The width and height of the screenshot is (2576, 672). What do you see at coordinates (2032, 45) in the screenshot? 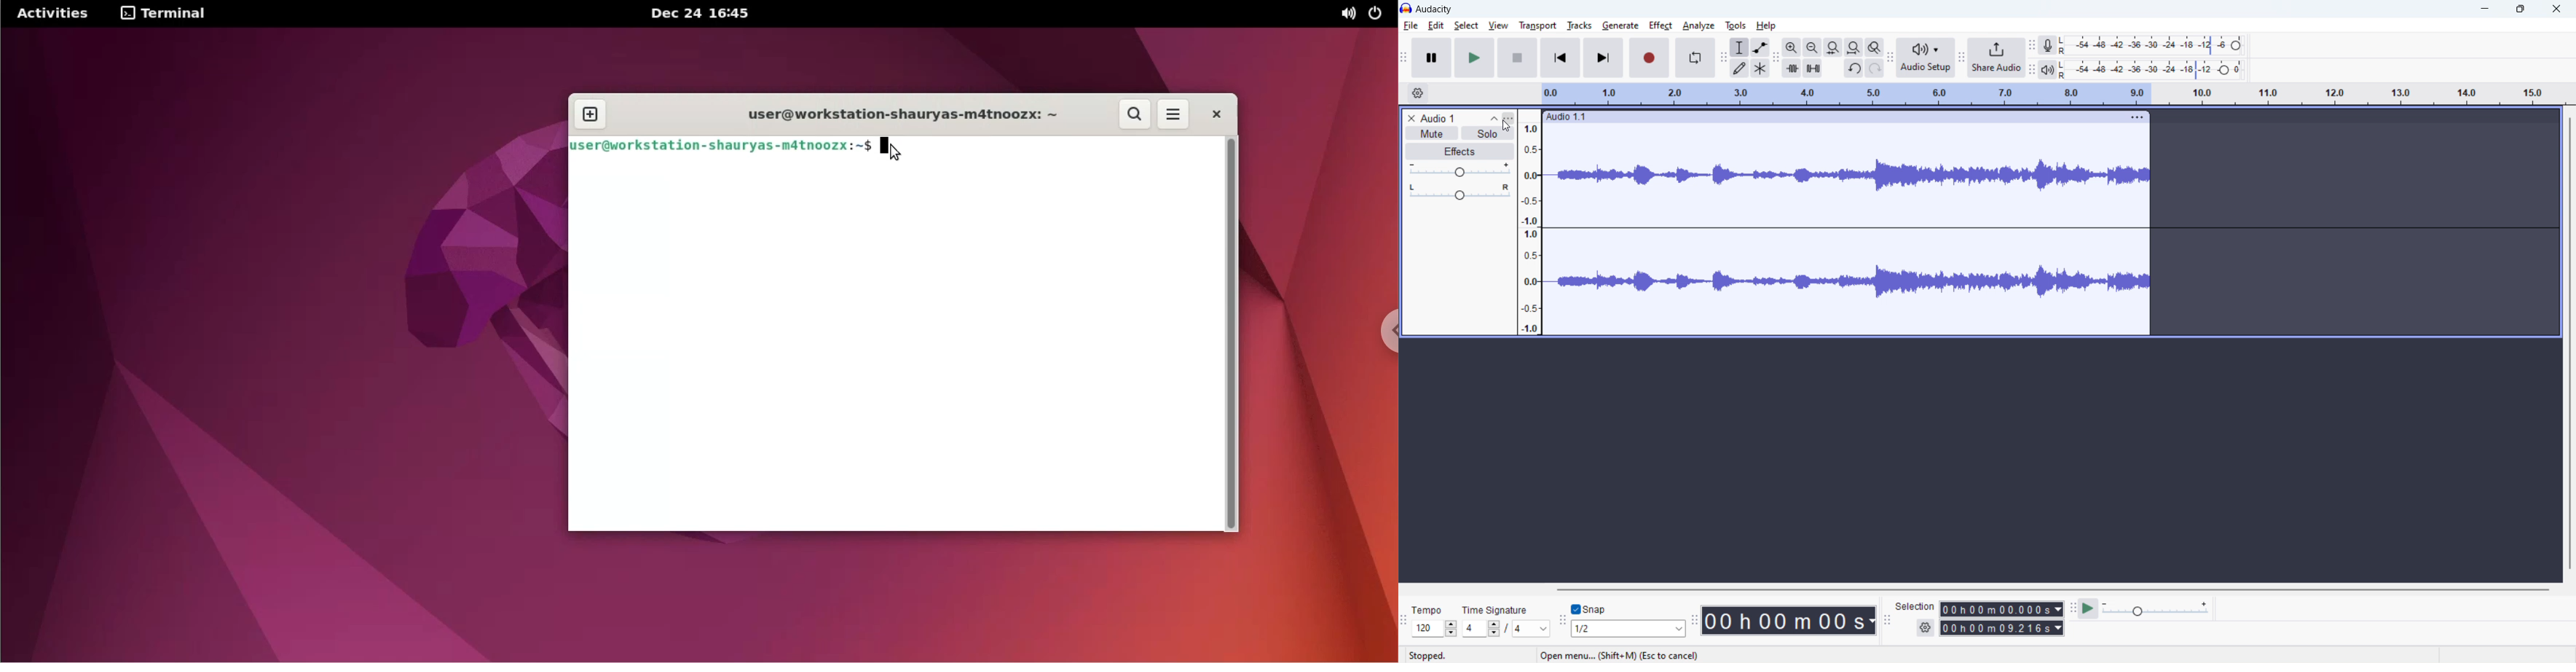
I see `recording meter toolbar` at bounding box center [2032, 45].